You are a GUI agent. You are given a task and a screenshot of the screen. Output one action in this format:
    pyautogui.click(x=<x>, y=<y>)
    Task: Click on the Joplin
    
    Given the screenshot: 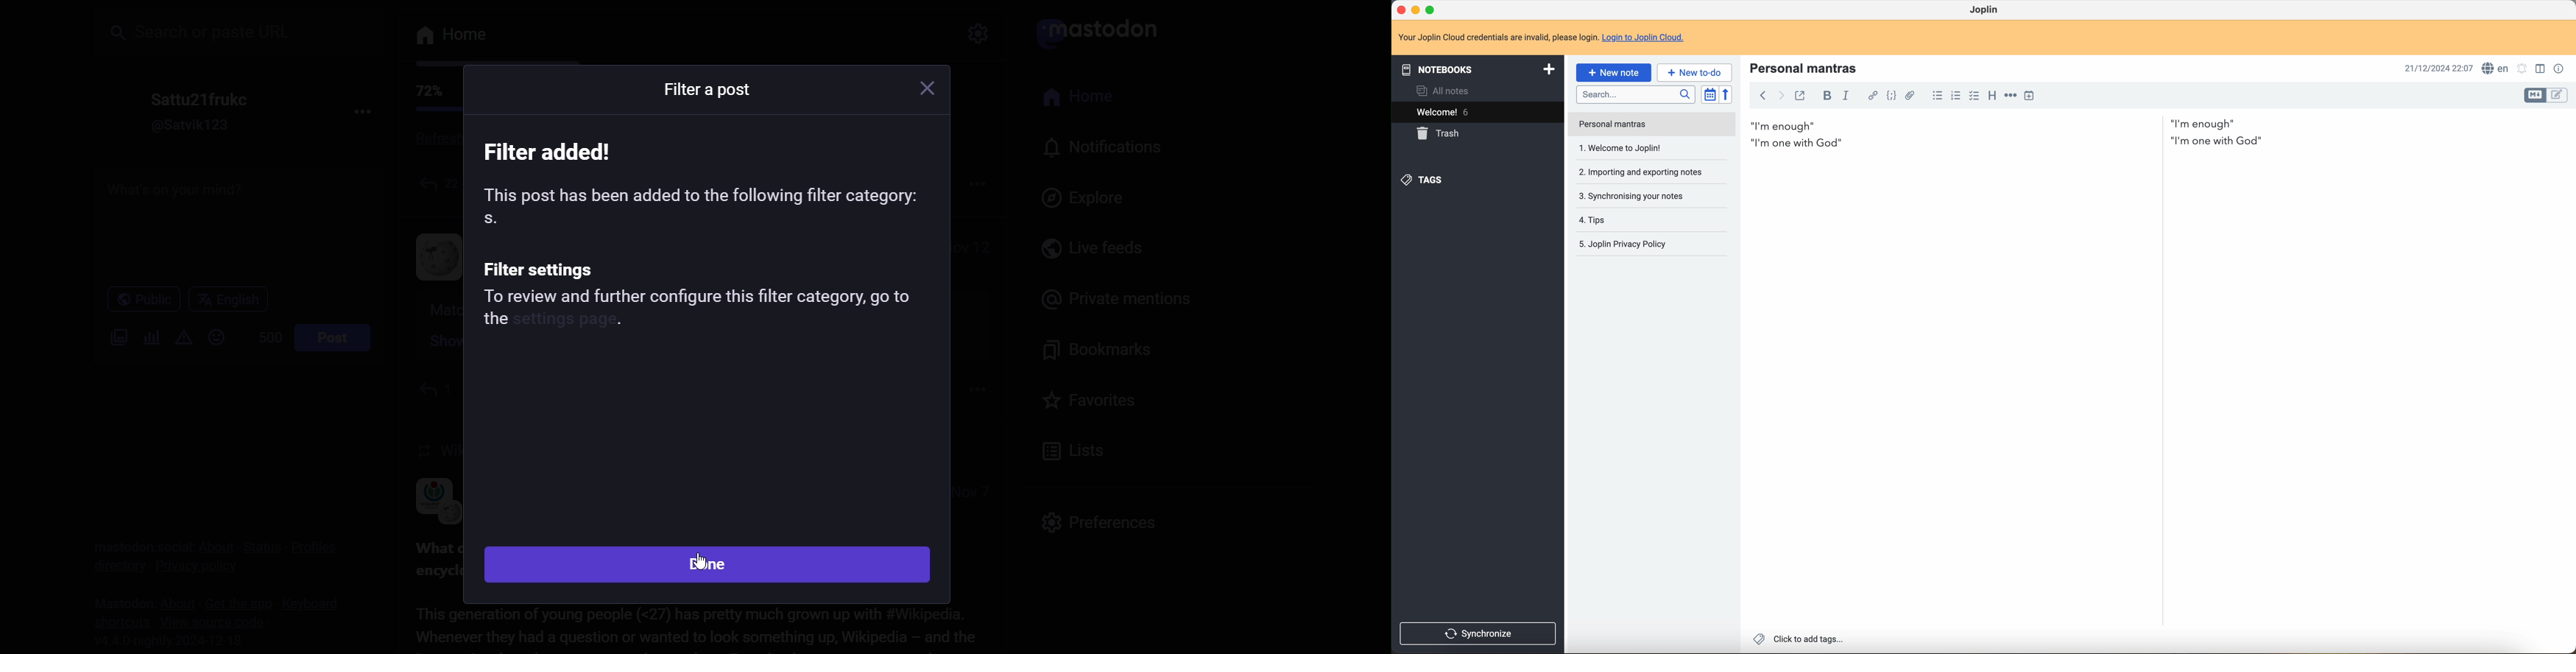 What is the action you would take?
    pyautogui.click(x=1985, y=10)
    